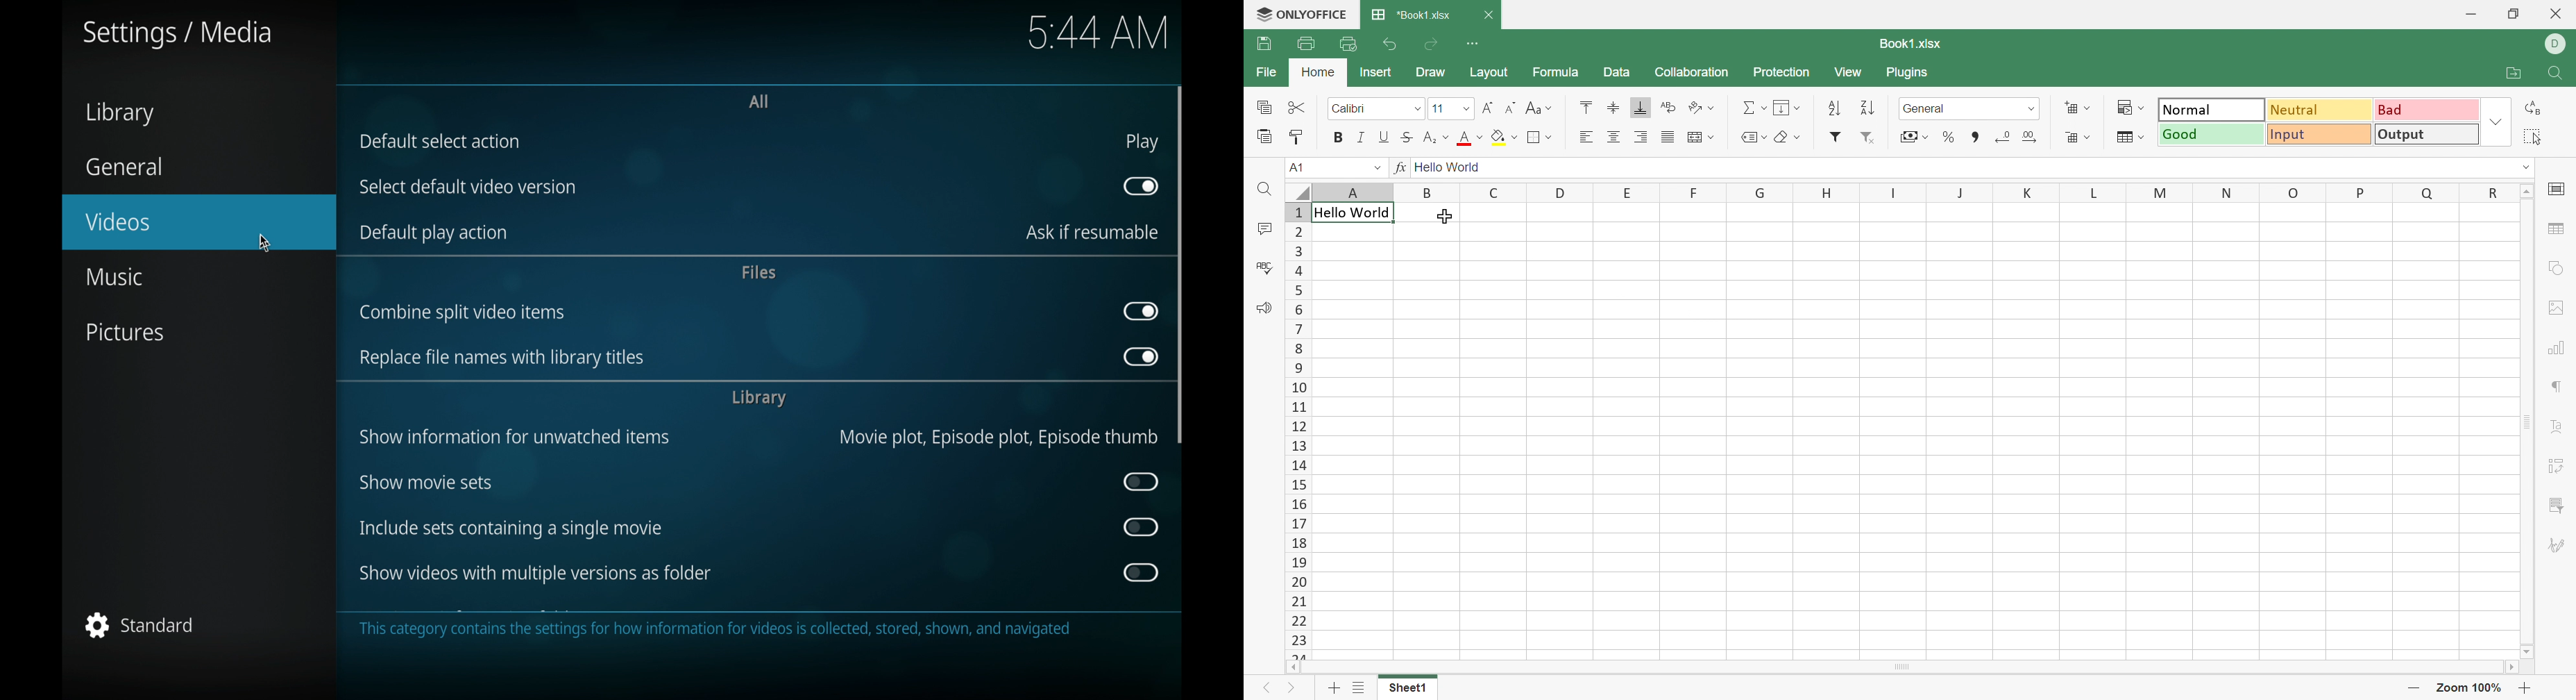 The height and width of the screenshot is (700, 2576). What do you see at coordinates (1139, 356) in the screenshot?
I see `toggle button` at bounding box center [1139, 356].